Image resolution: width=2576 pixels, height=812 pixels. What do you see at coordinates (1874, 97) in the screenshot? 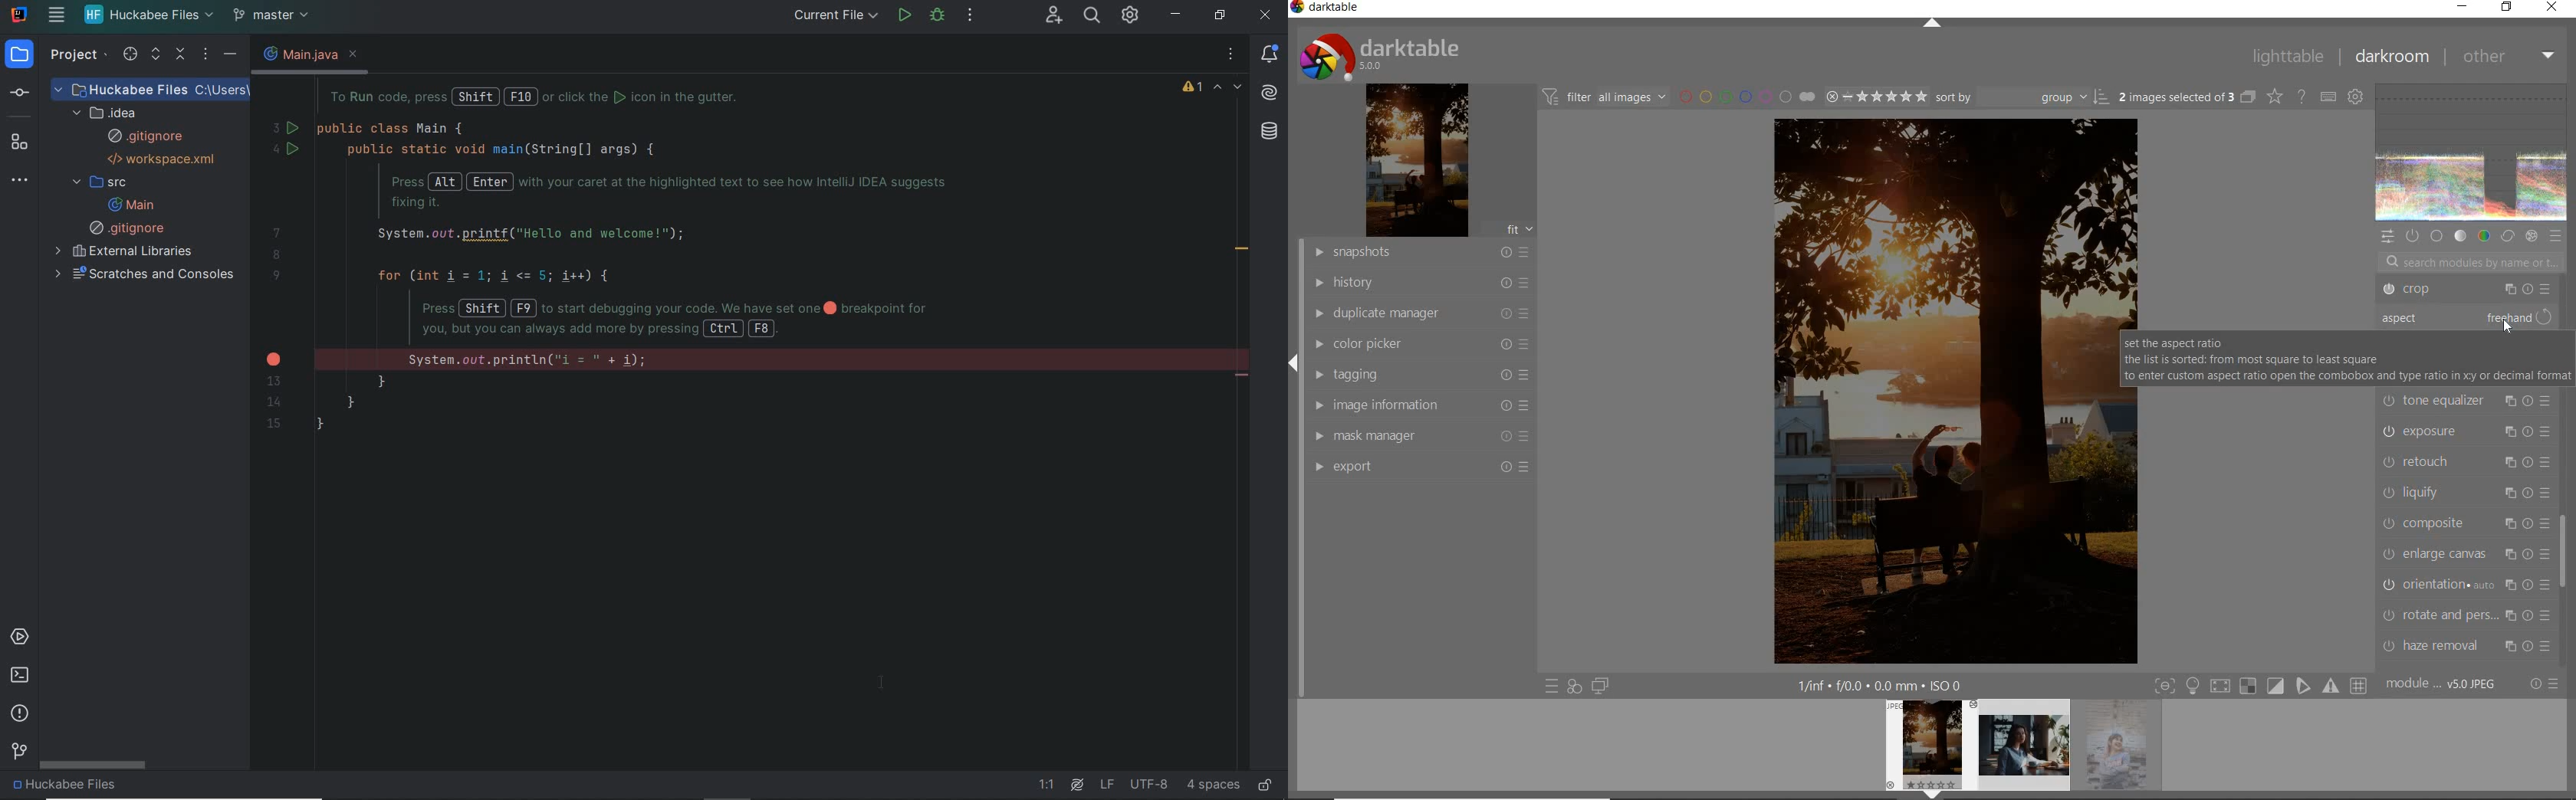
I see `select image range rating` at bounding box center [1874, 97].